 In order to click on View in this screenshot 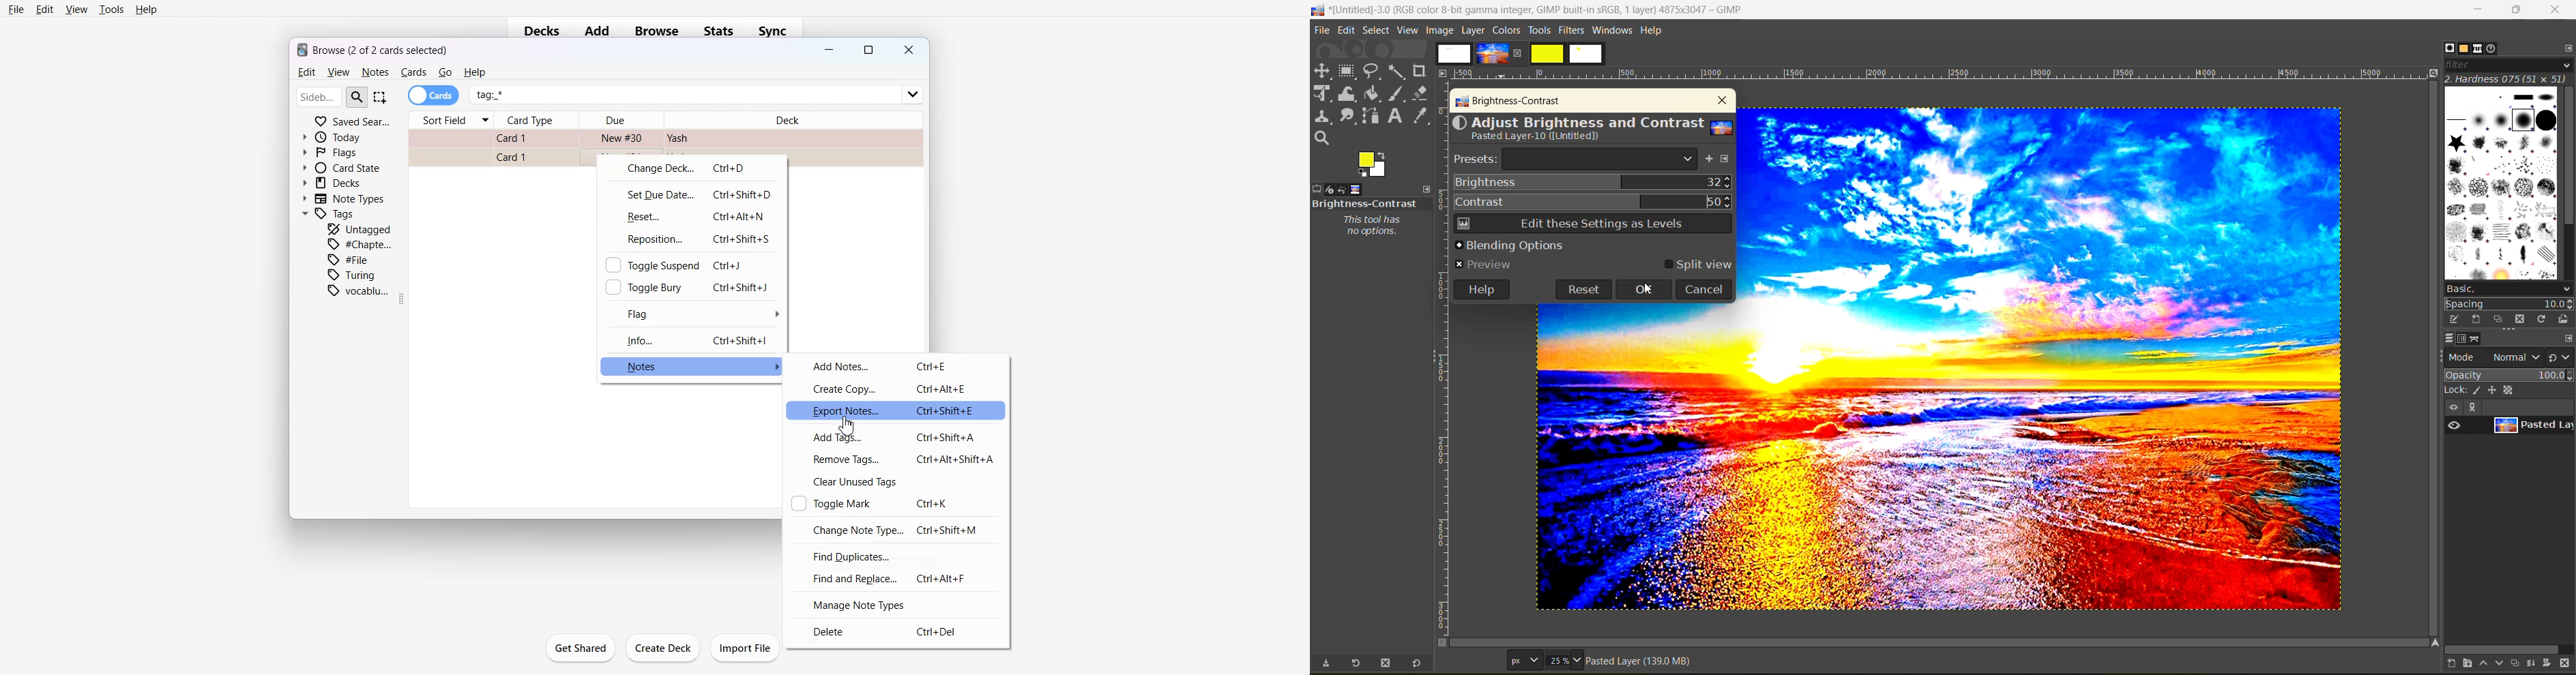, I will do `click(338, 72)`.